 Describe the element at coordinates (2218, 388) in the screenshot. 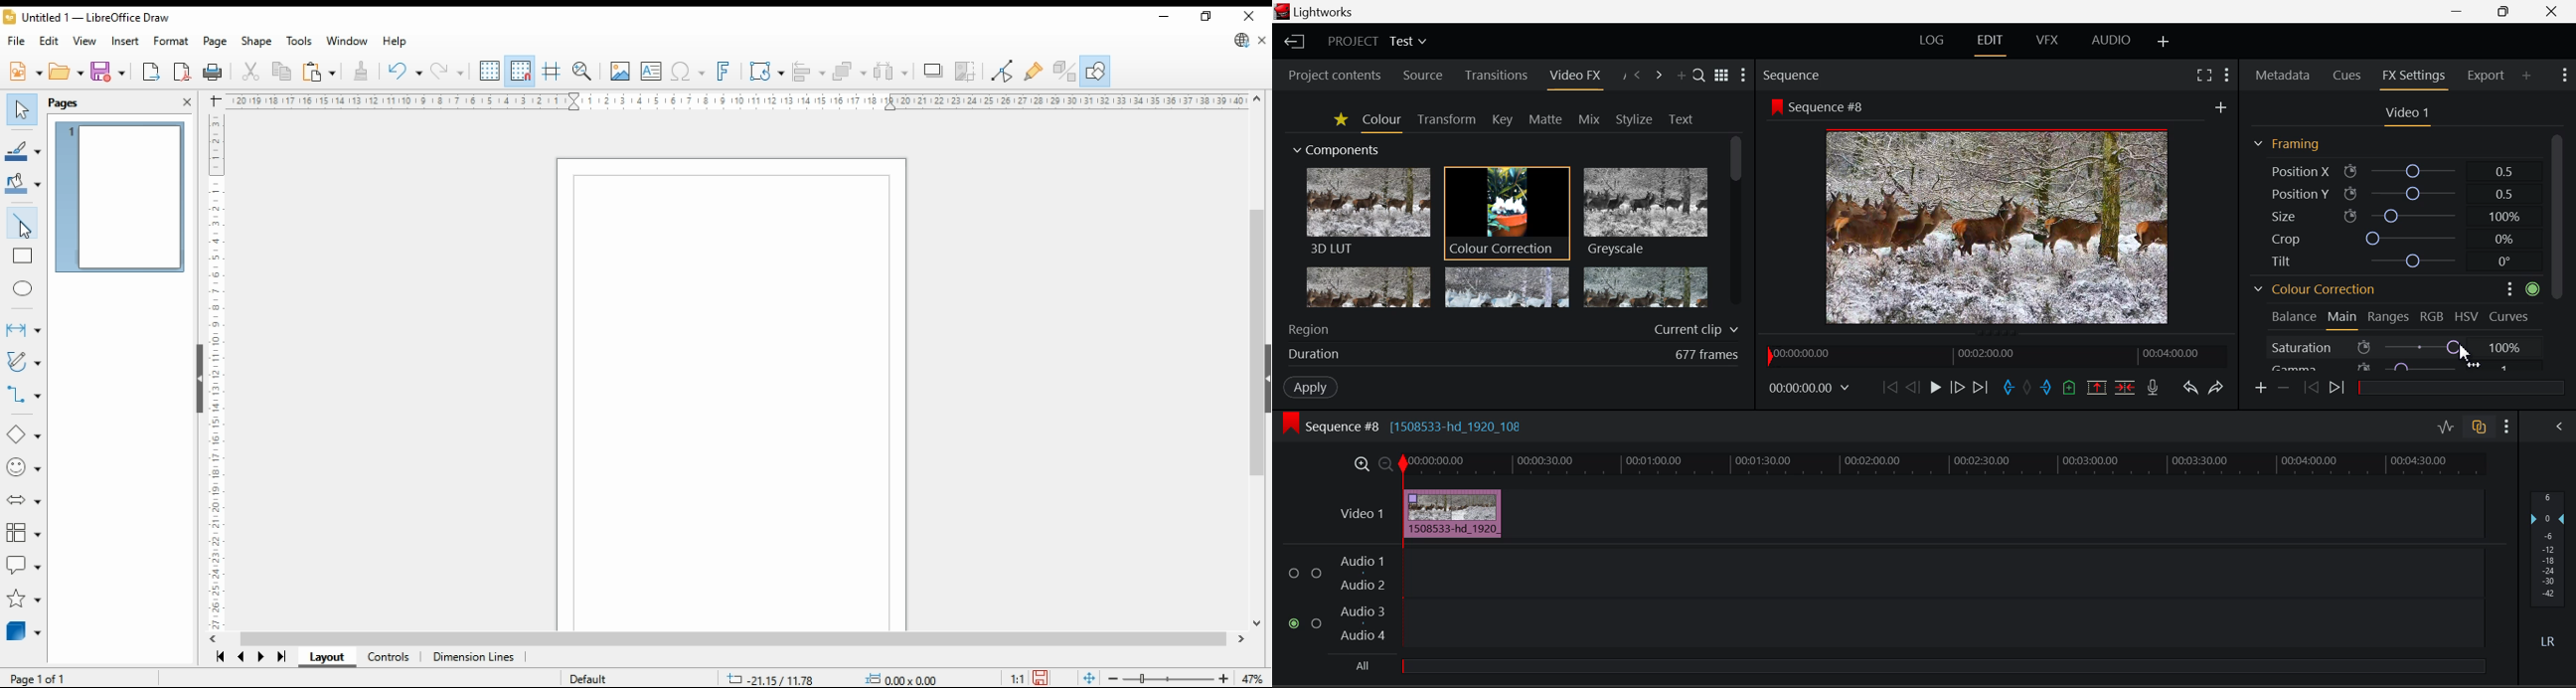

I see `Redo` at that location.